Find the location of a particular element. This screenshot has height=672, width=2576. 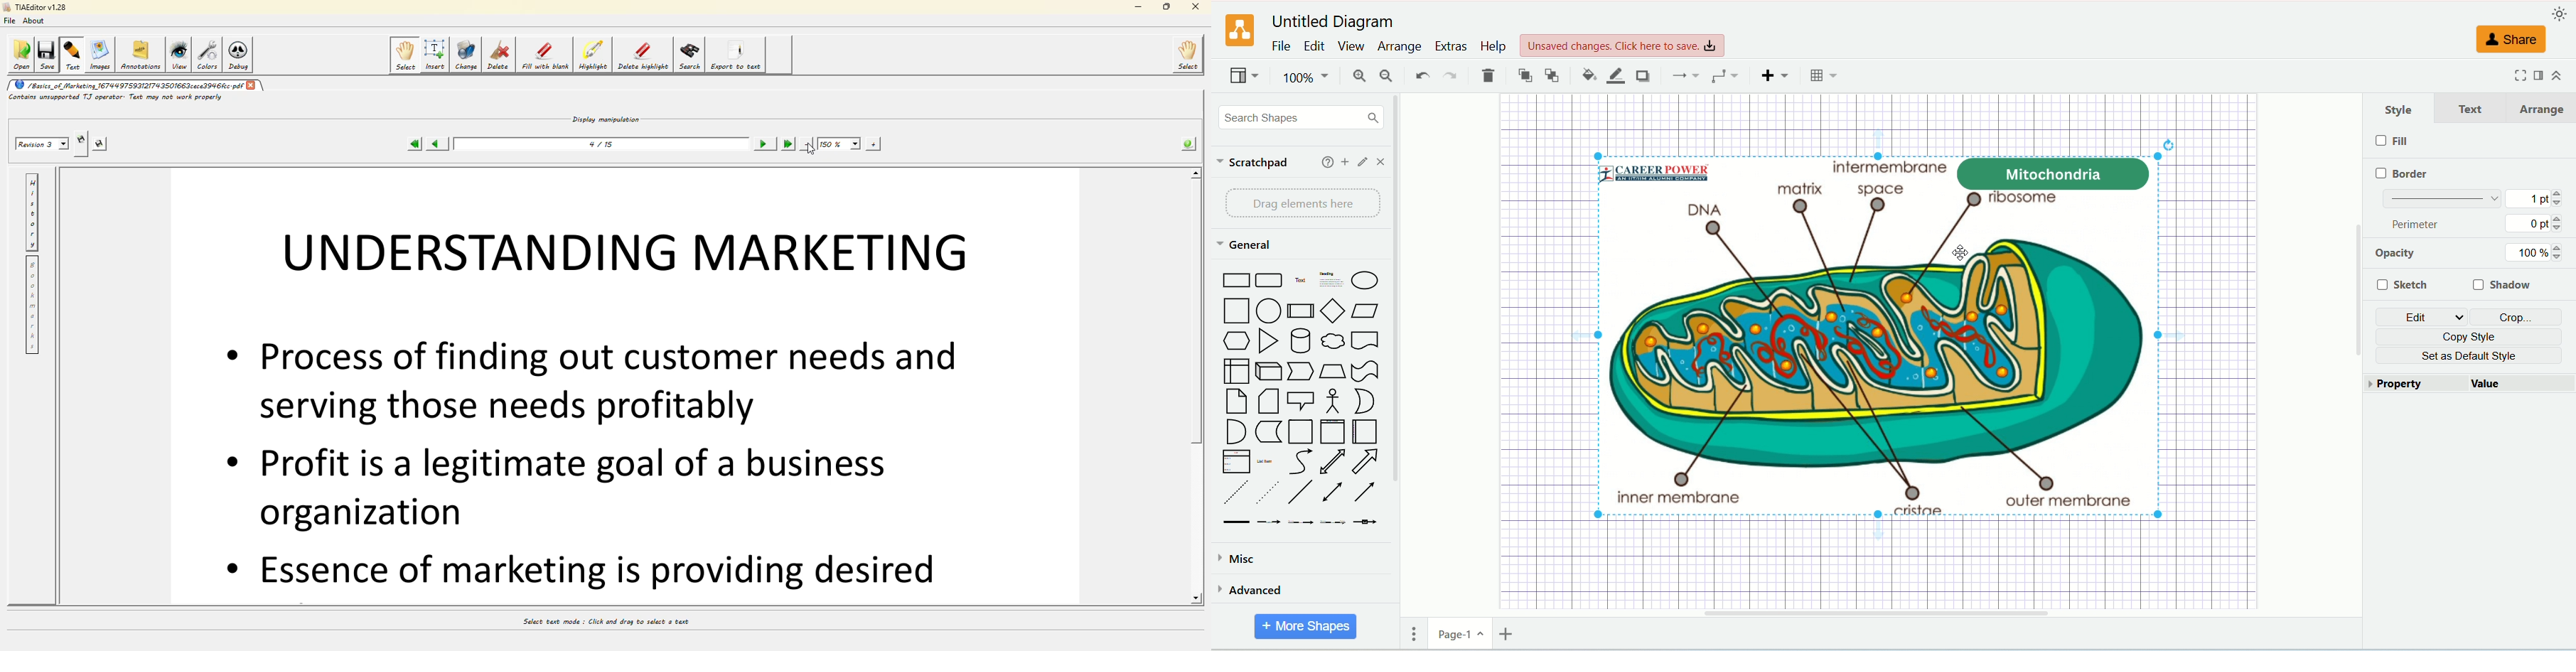

sketch is located at coordinates (2402, 283).